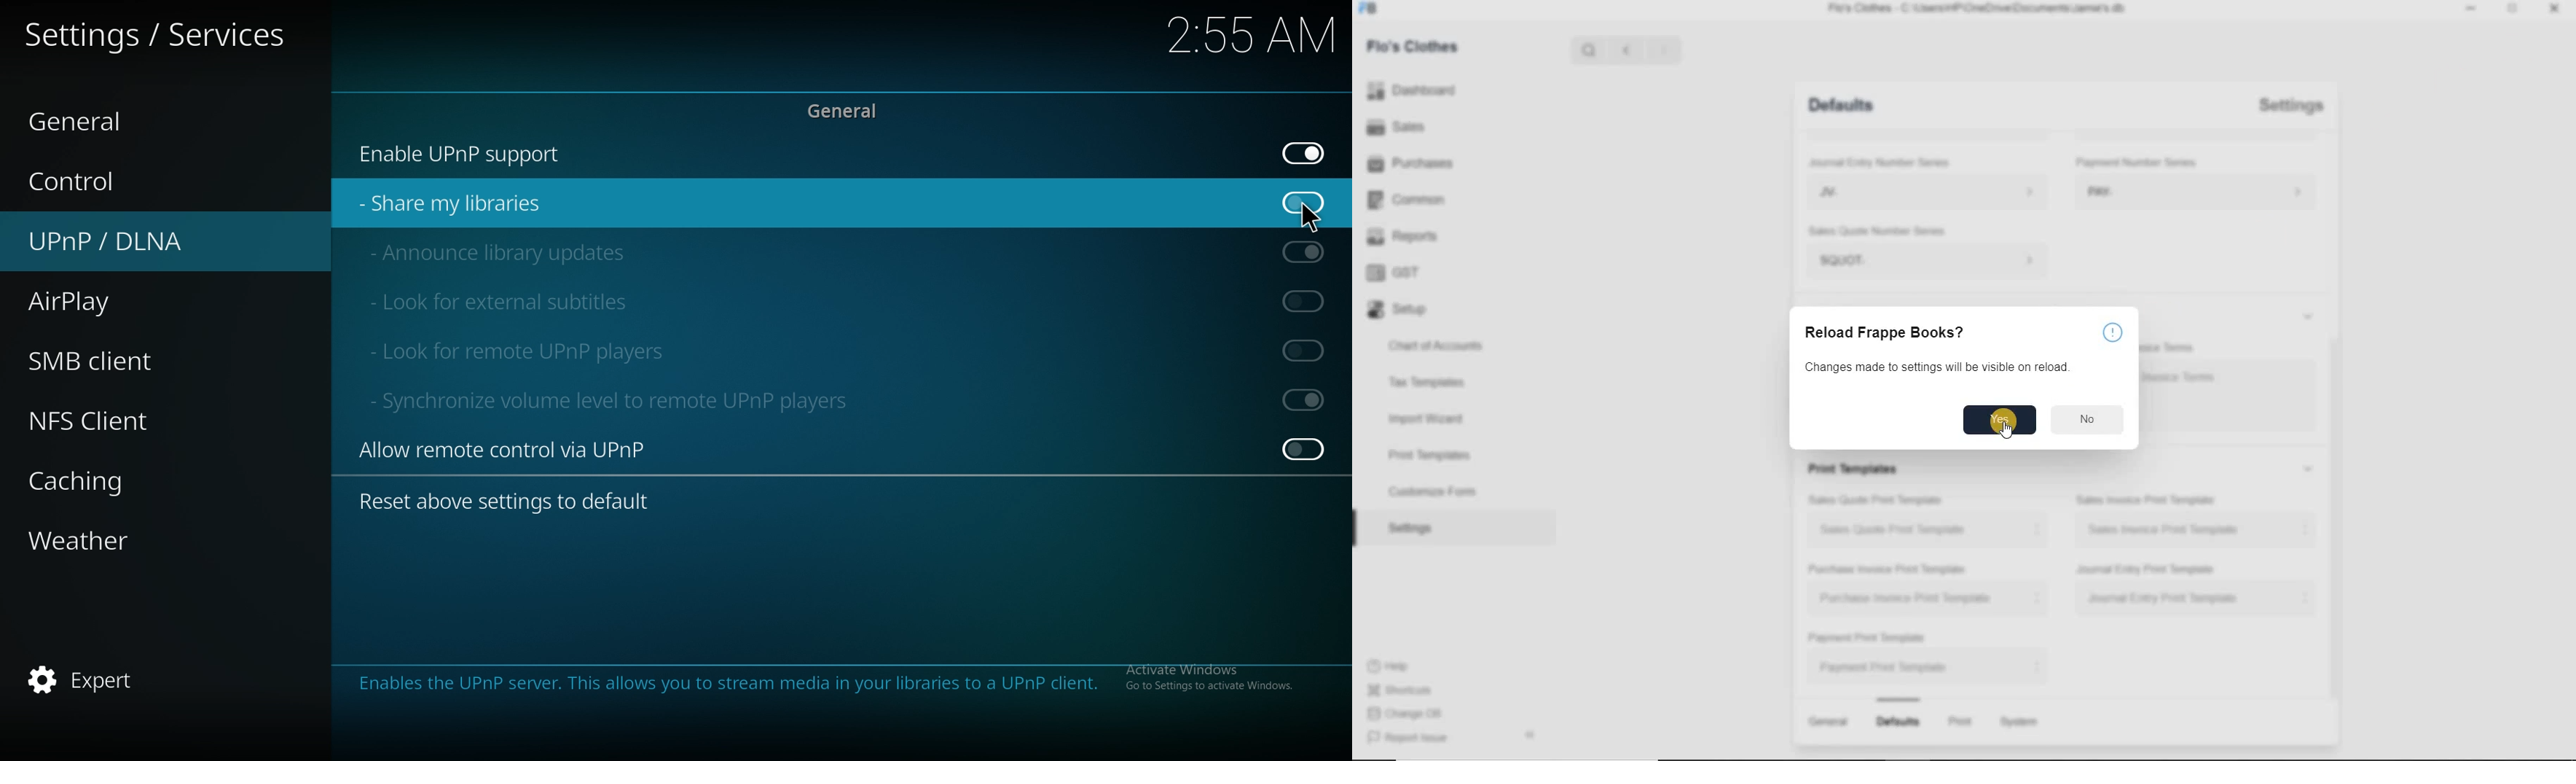 Image resolution: width=2576 pixels, height=784 pixels. I want to click on 2:54 AM, so click(1248, 40).